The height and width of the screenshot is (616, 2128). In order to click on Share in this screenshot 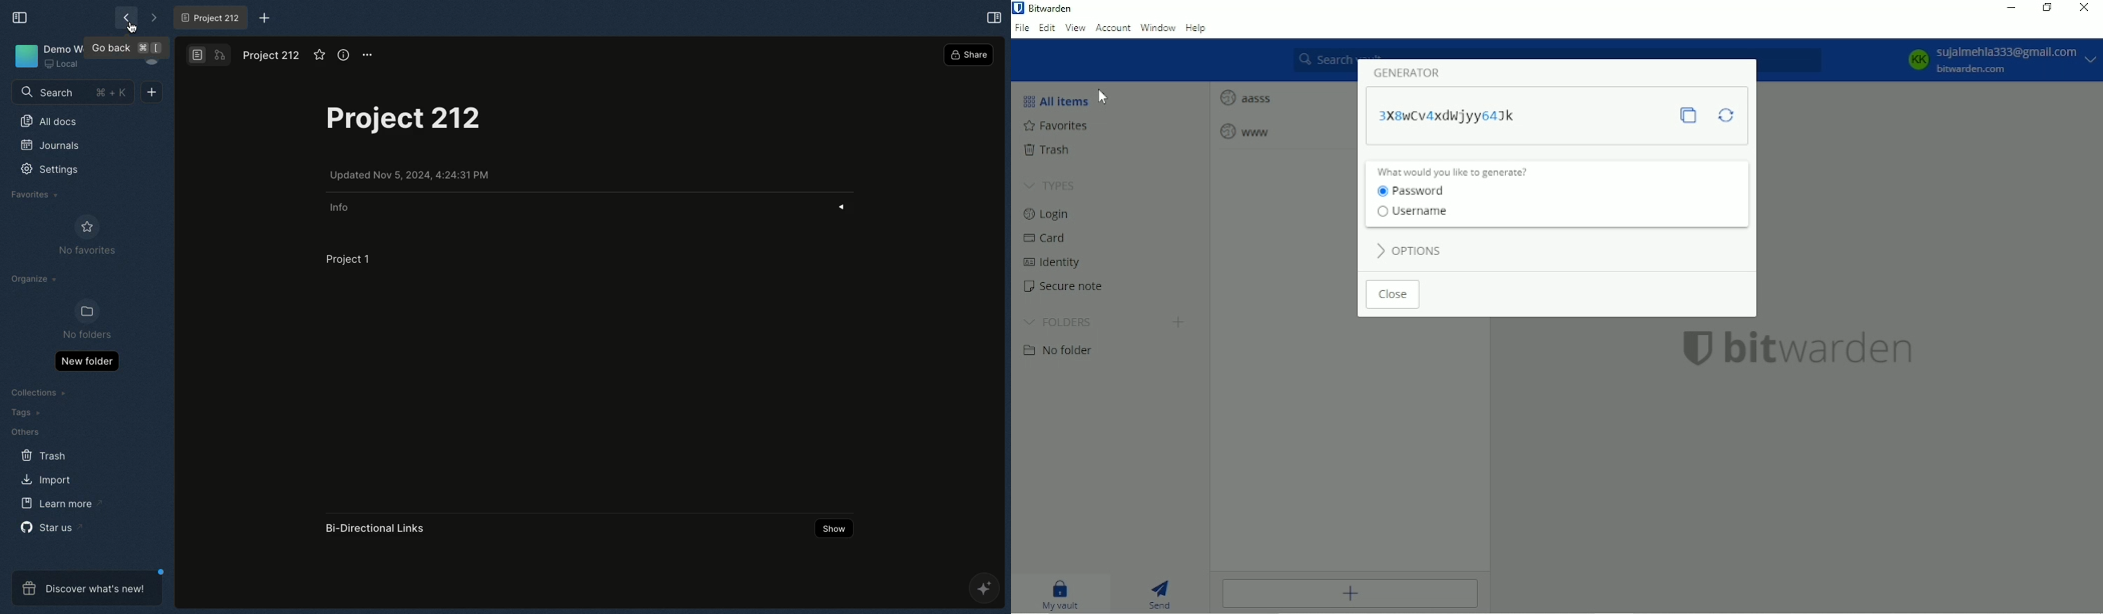, I will do `click(969, 54)`.